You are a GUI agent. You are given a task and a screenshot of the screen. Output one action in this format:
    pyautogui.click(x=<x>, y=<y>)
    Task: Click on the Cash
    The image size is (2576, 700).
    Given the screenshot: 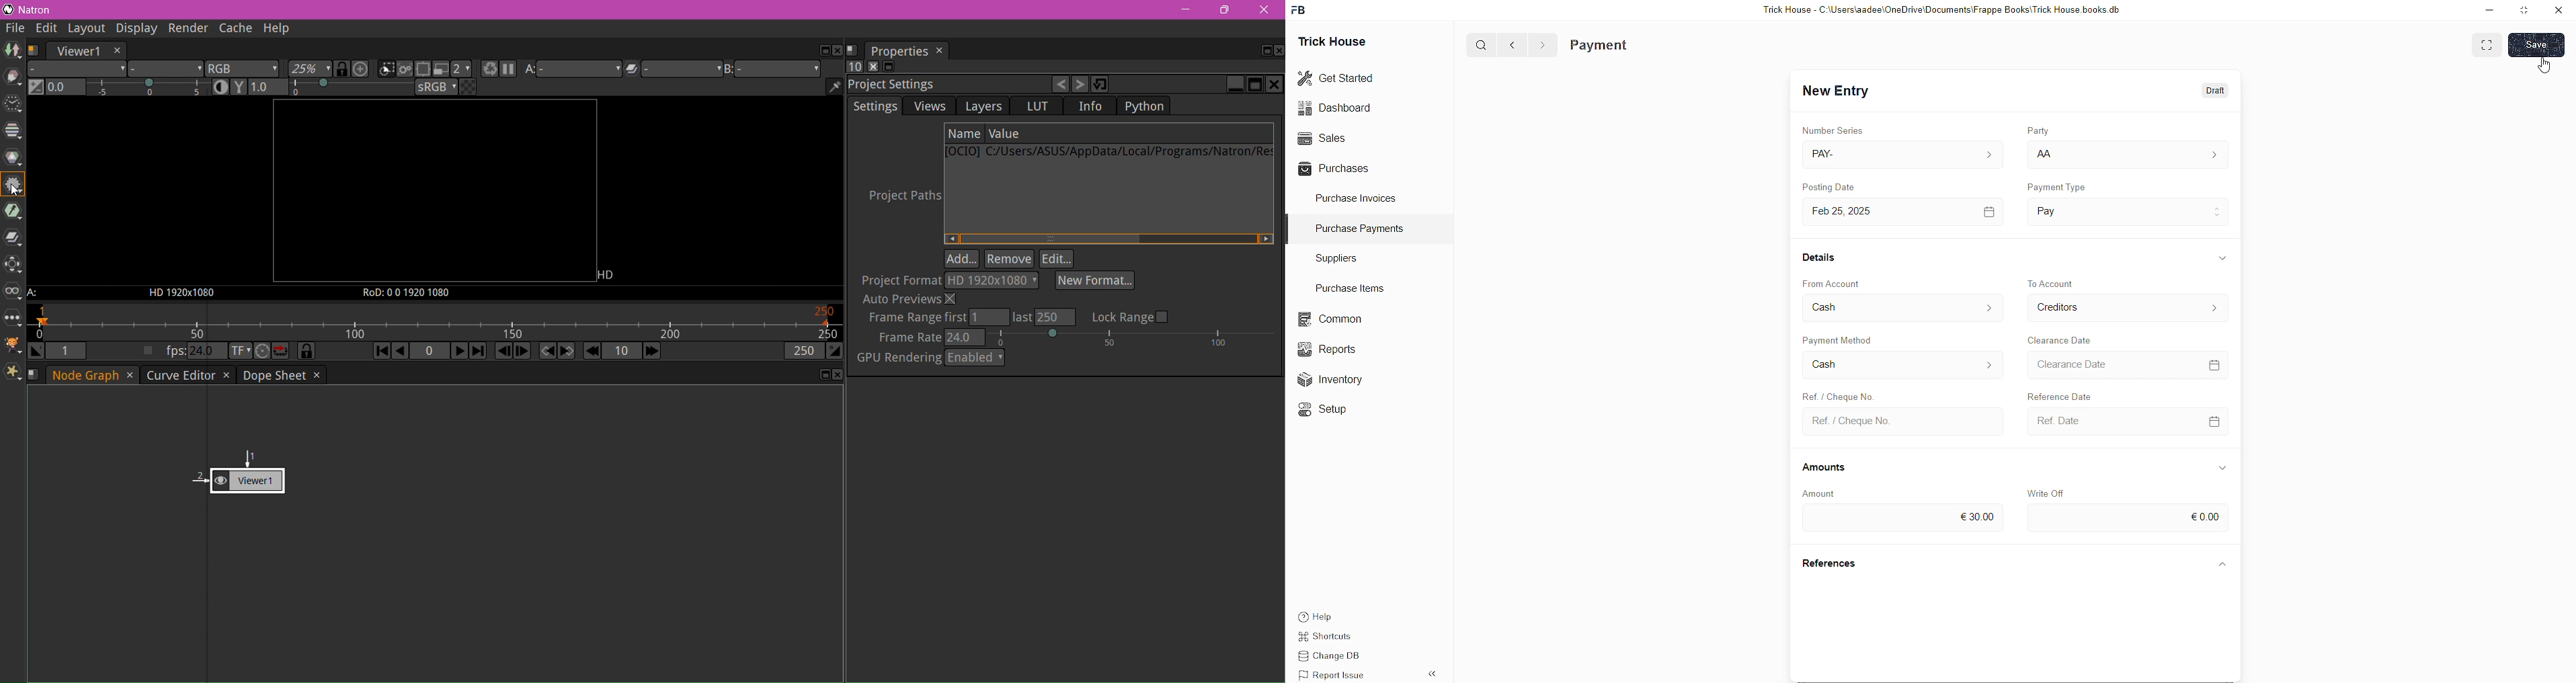 What is the action you would take?
    pyautogui.click(x=1828, y=364)
    